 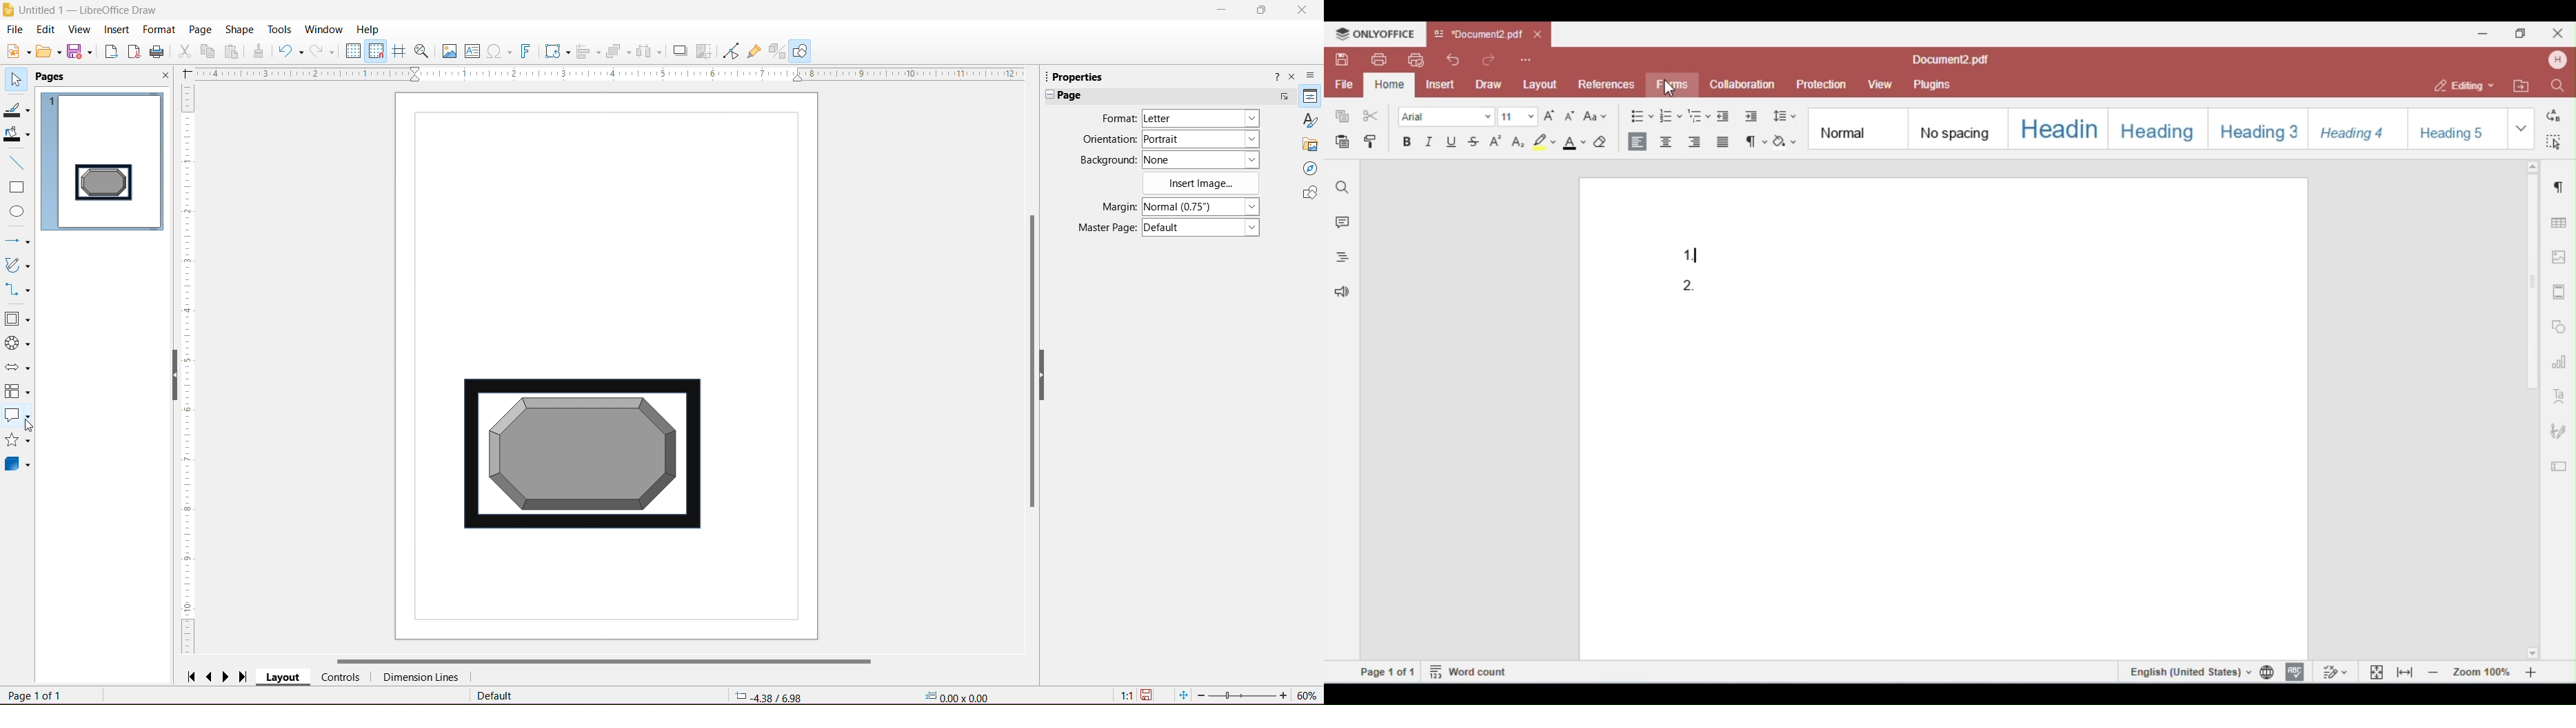 I want to click on Format, so click(x=158, y=30).